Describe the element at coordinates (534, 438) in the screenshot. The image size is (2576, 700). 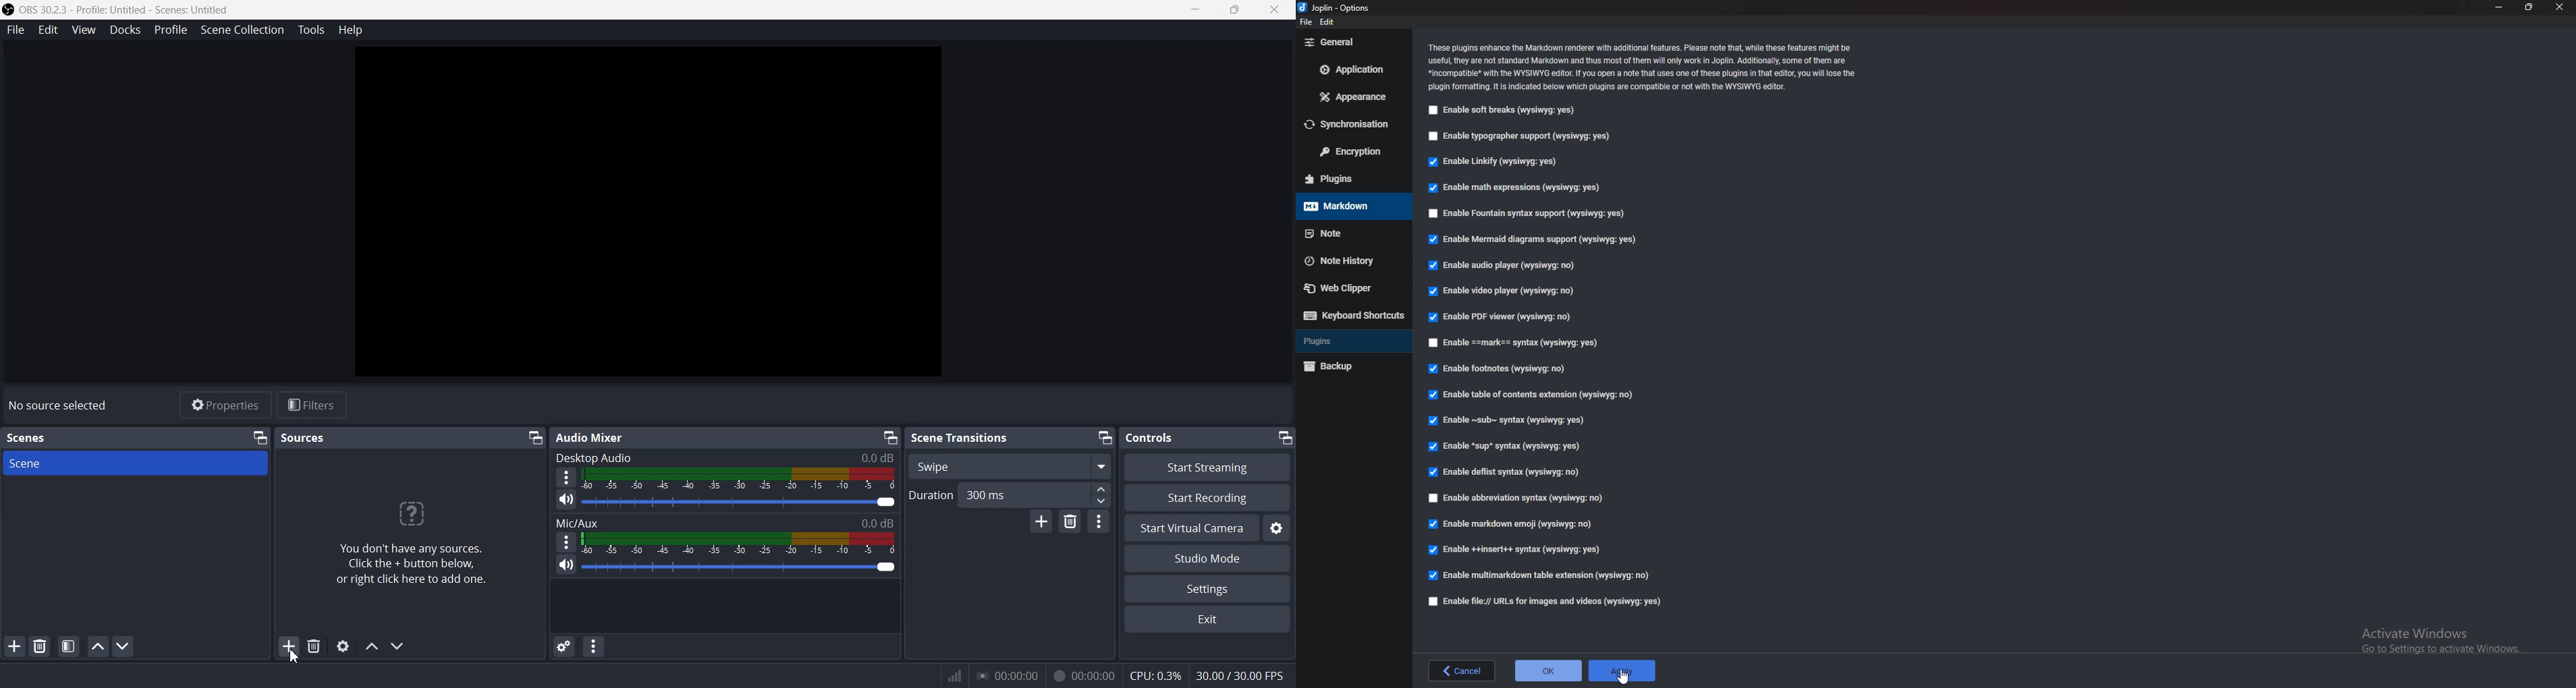
I see `Minimize` at that location.